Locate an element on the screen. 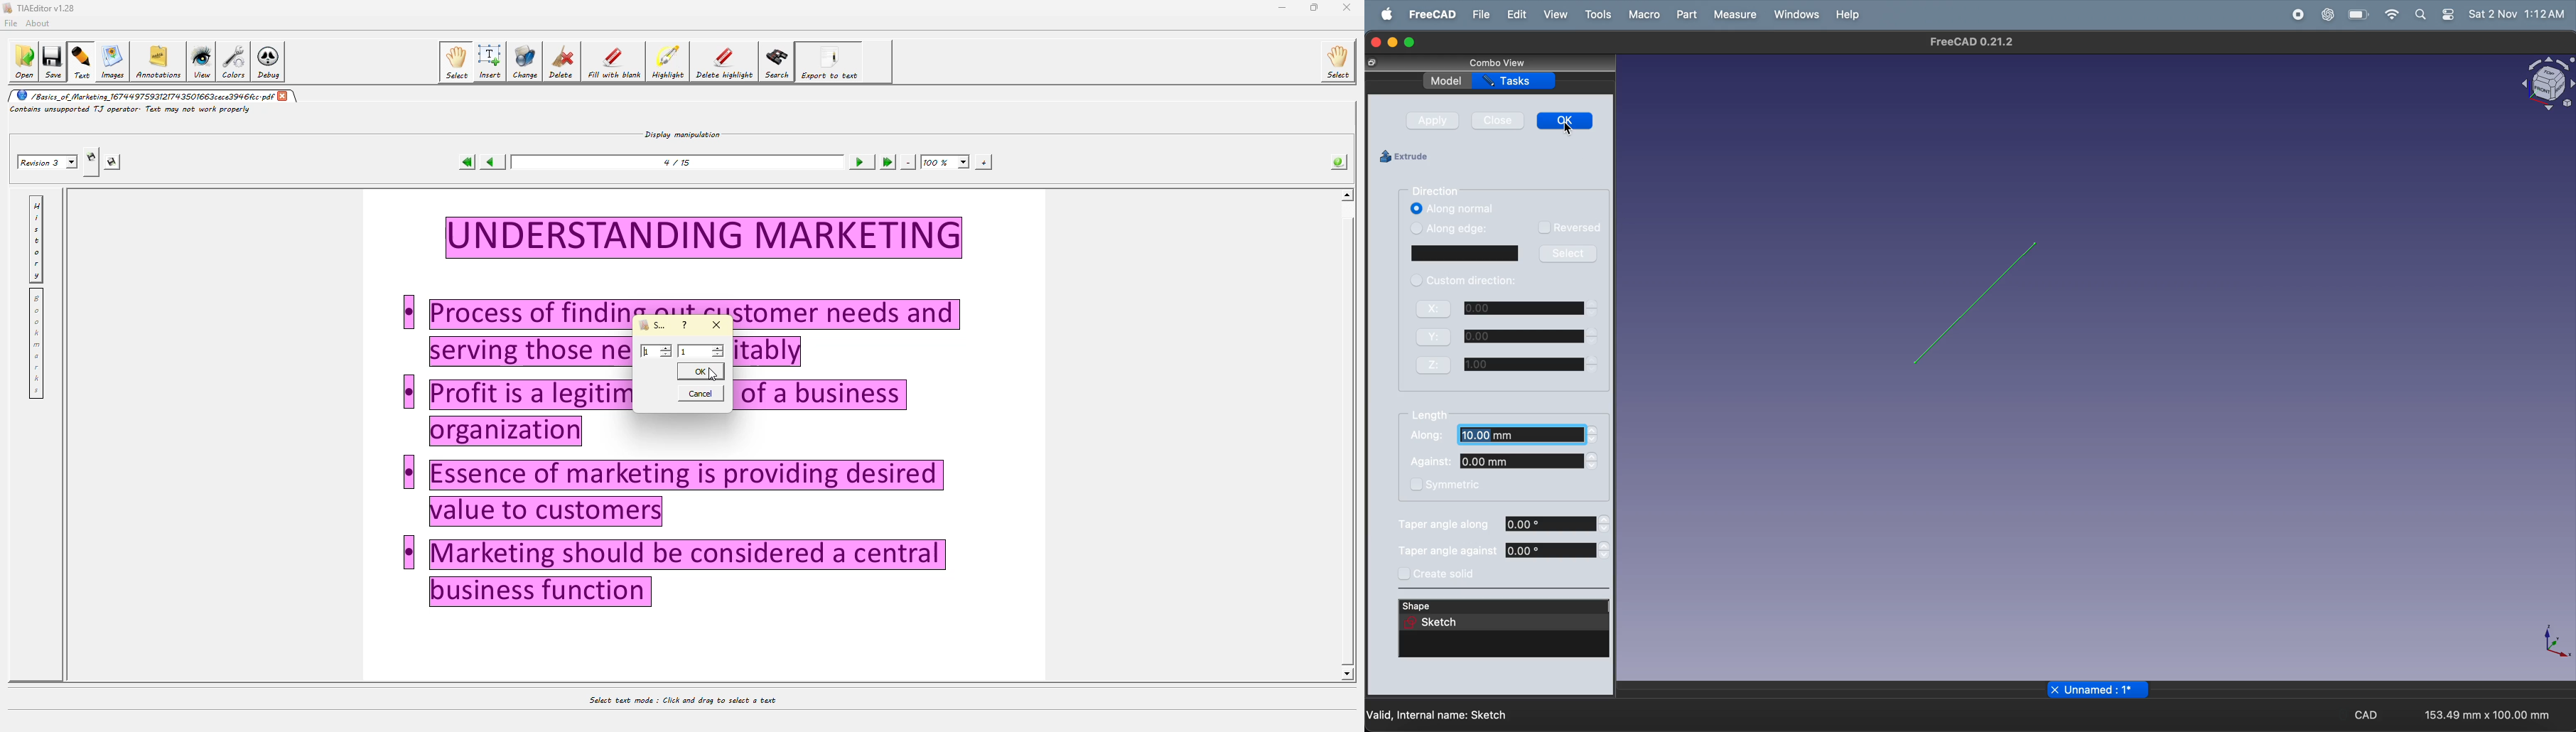 The image size is (2576, 756). 153.49 mm x 100.00 mm is located at coordinates (2488, 715).